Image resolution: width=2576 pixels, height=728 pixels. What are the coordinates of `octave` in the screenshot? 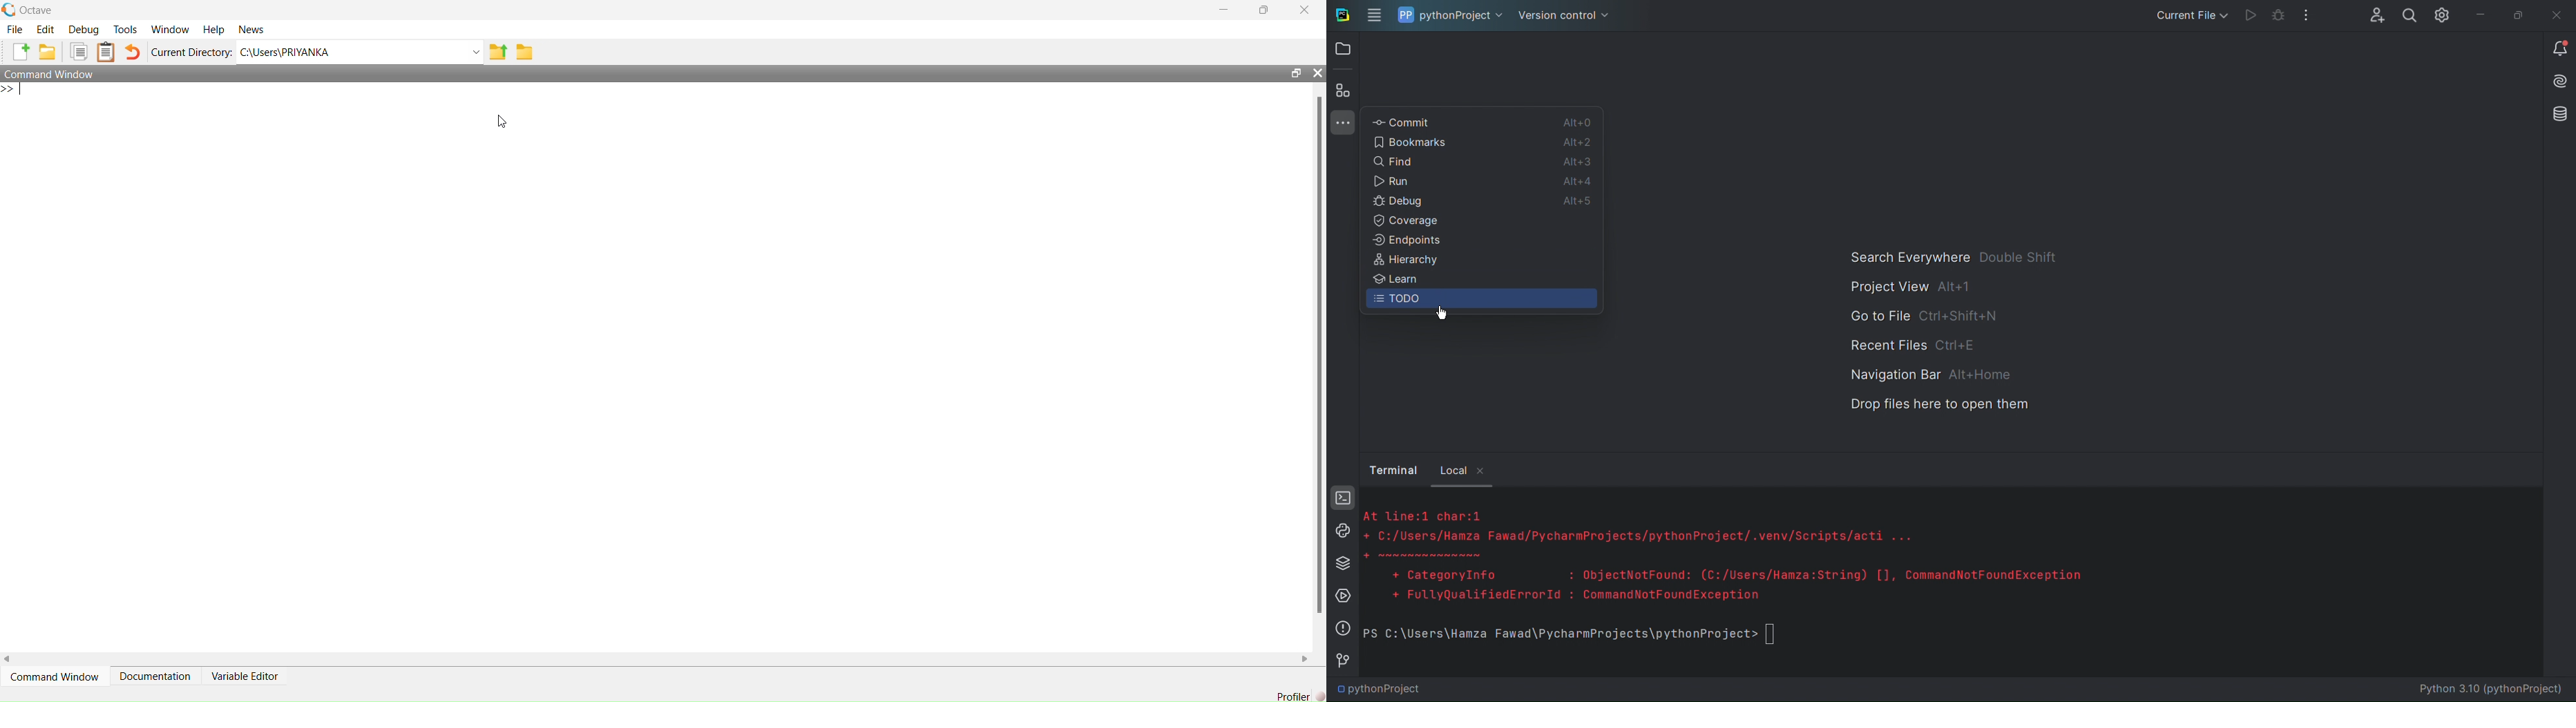 It's located at (37, 10).